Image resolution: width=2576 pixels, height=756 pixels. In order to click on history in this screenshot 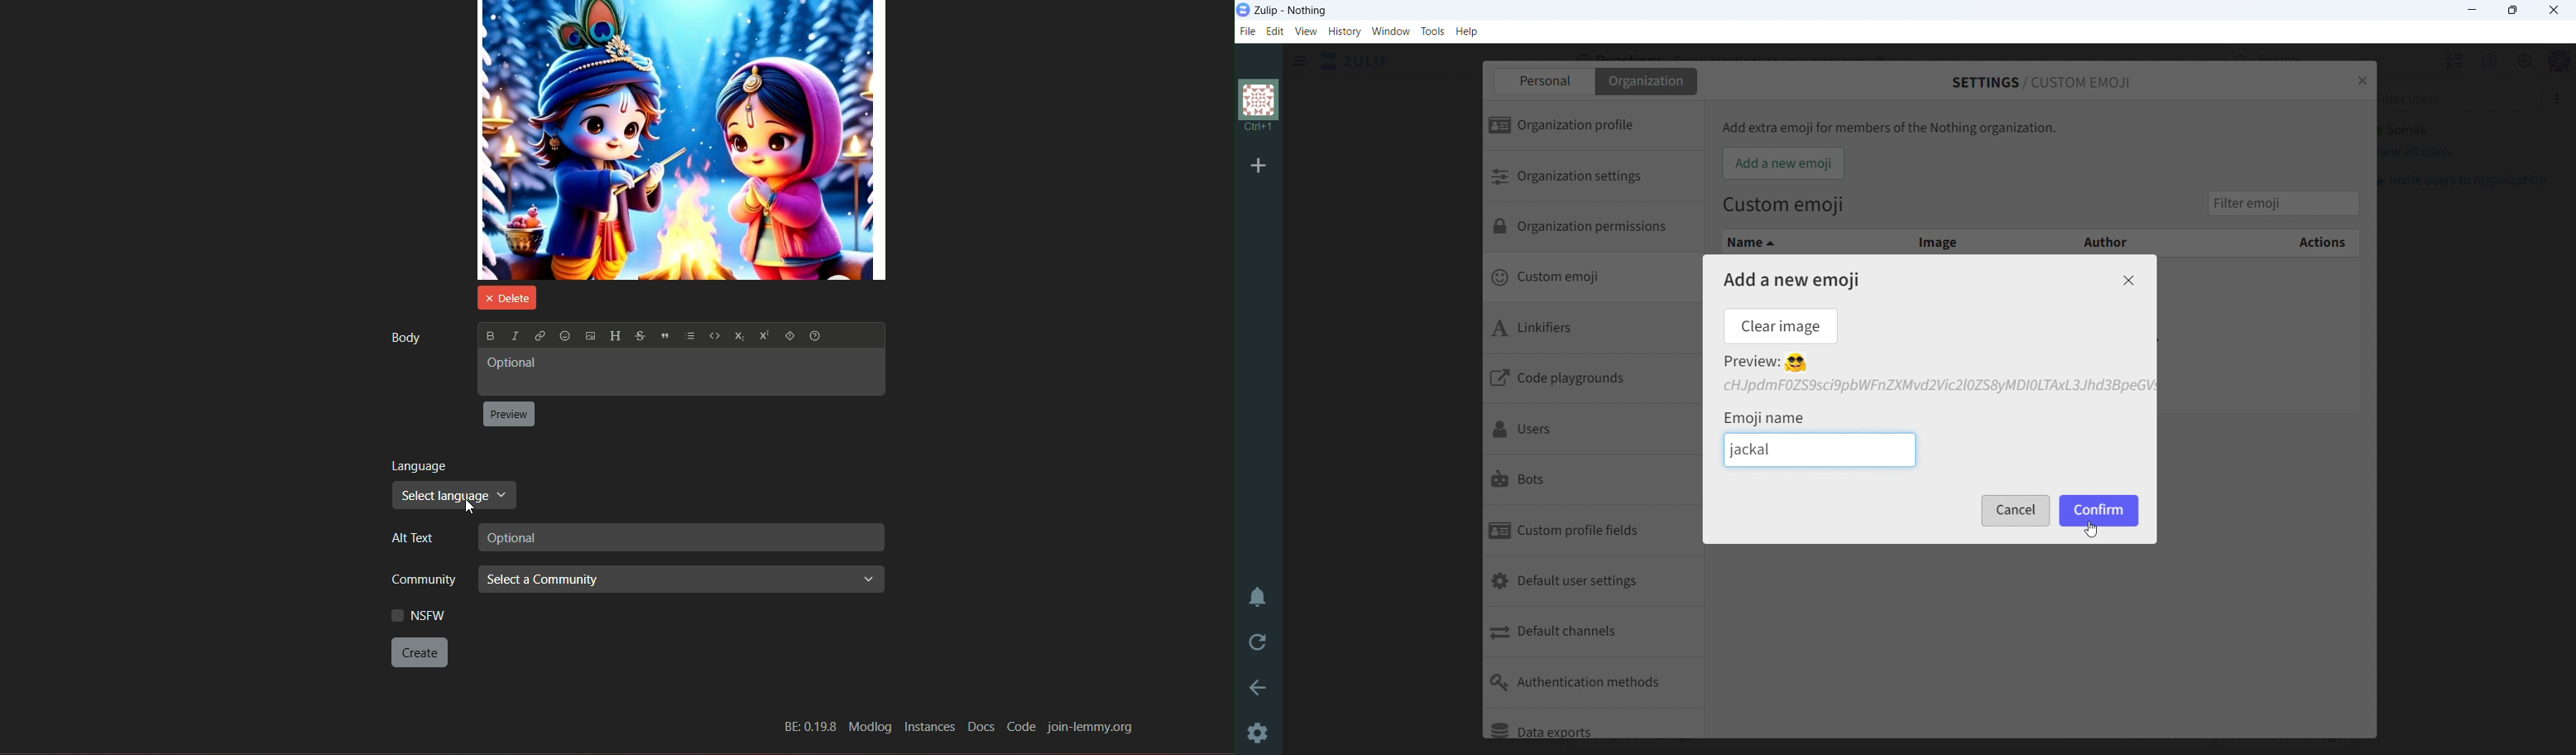, I will do `click(1344, 31)`.